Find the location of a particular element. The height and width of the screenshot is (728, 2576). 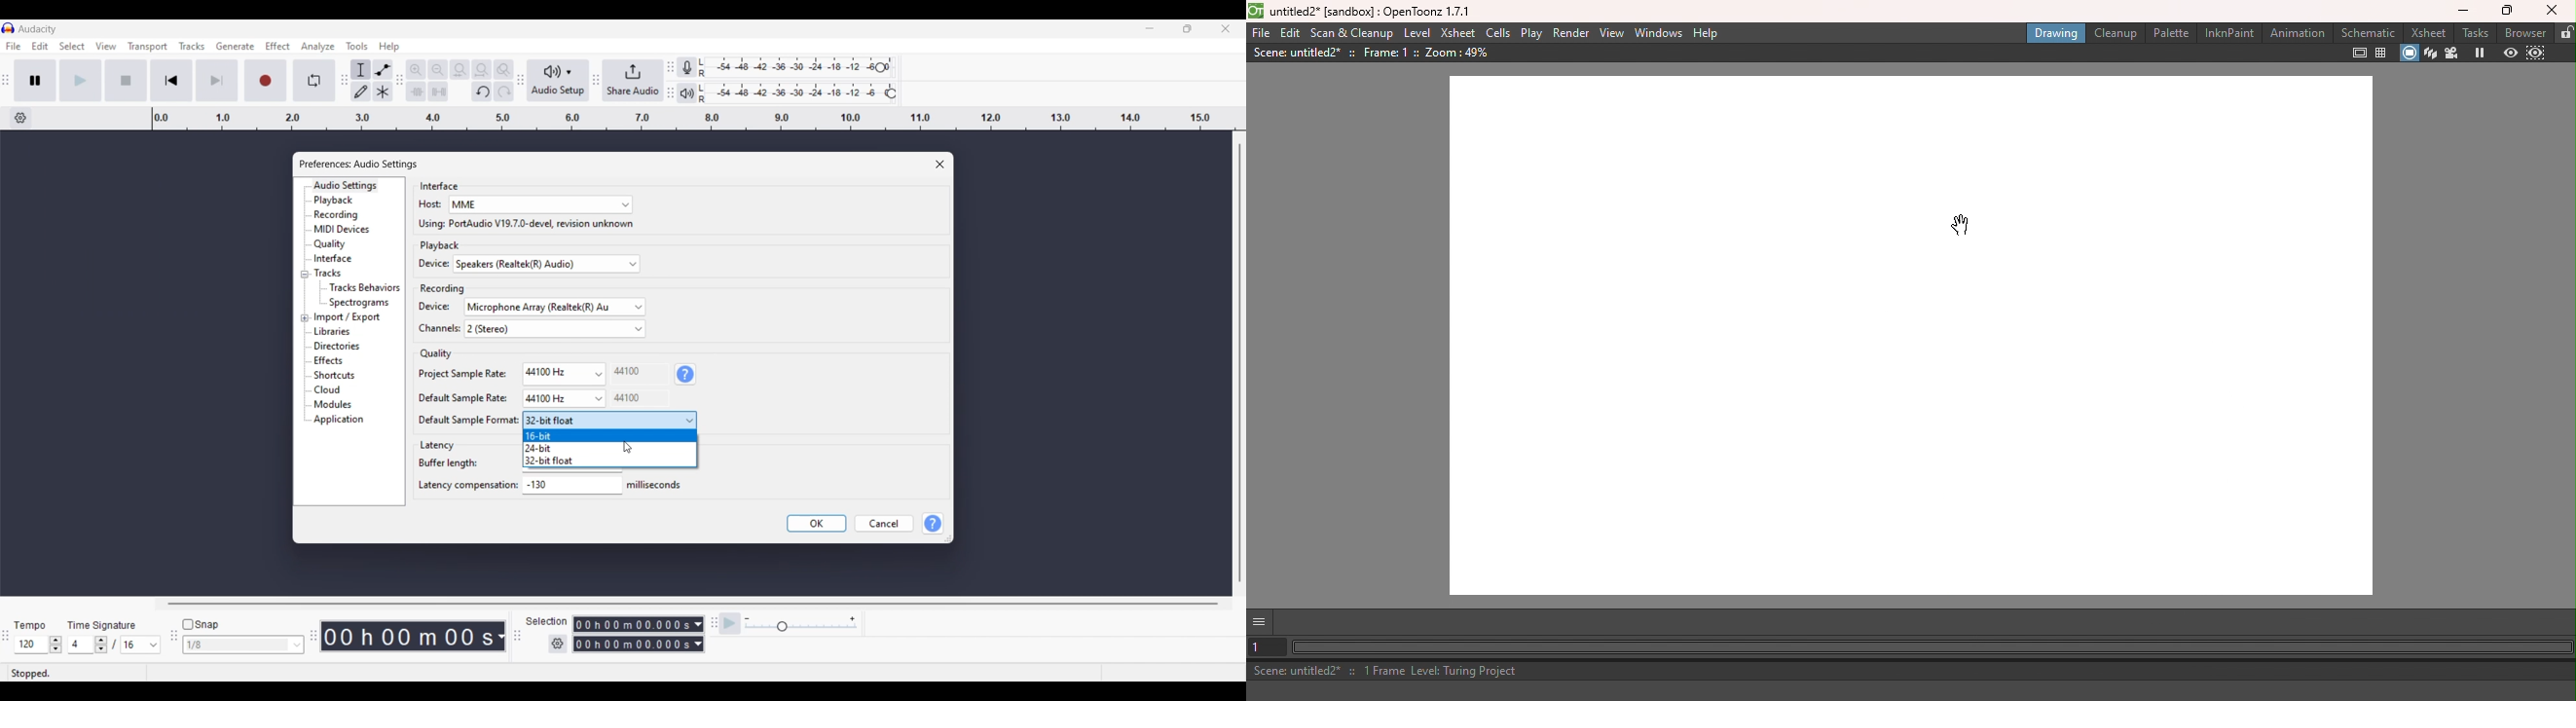

Play is located at coordinates (1531, 33).